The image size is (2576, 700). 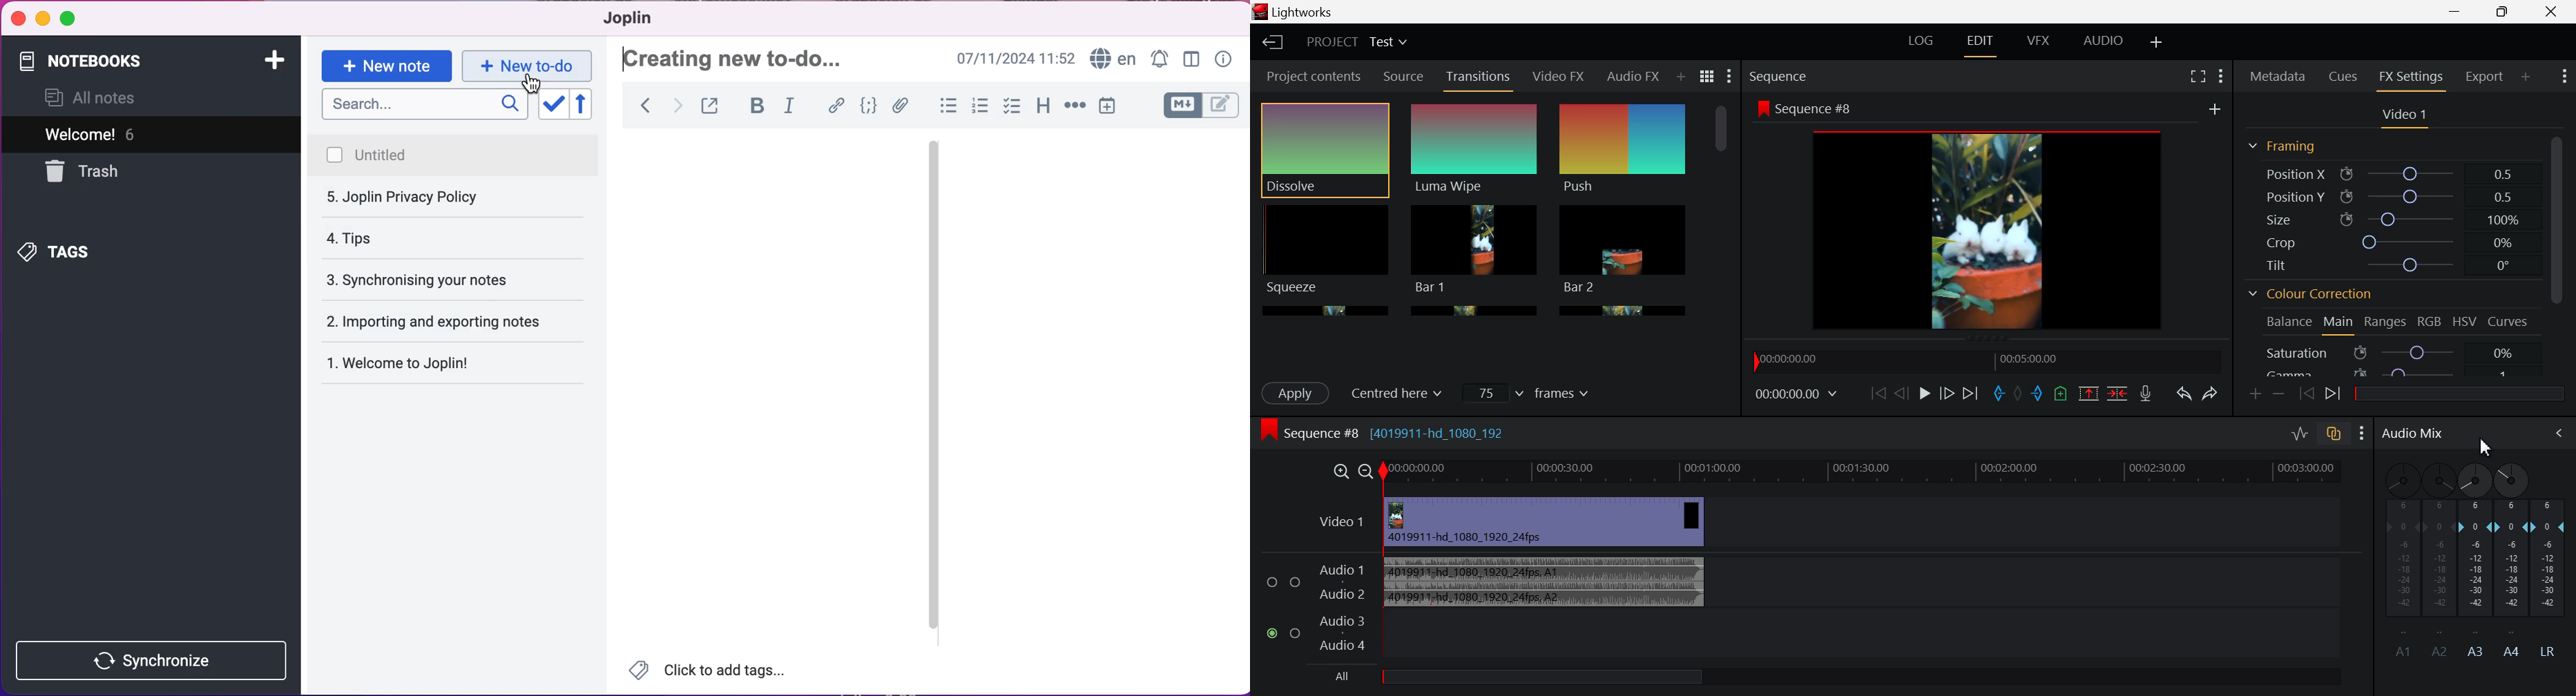 What do you see at coordinates (423, 106) in the screenshot?
I see `search` at bounding box center [423, 106].